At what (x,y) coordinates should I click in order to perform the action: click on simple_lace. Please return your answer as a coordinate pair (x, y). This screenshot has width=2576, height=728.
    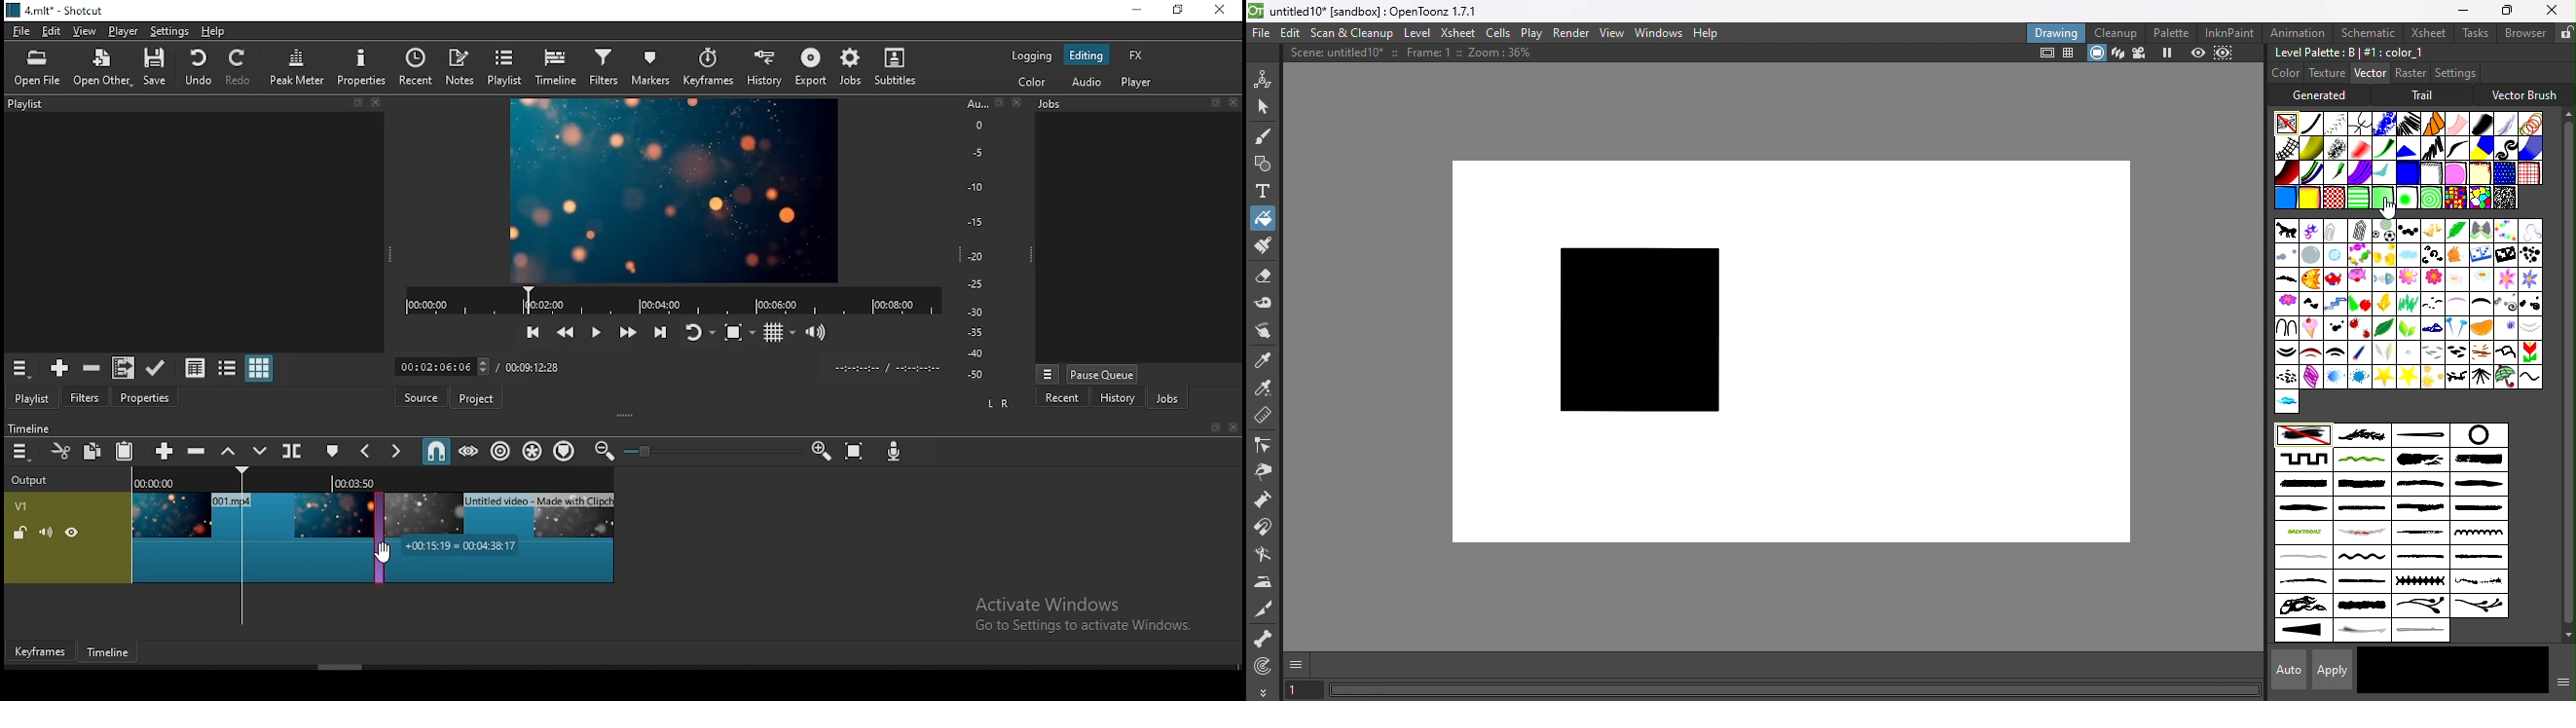
    Looking at the image, I should click on (2477, 533).